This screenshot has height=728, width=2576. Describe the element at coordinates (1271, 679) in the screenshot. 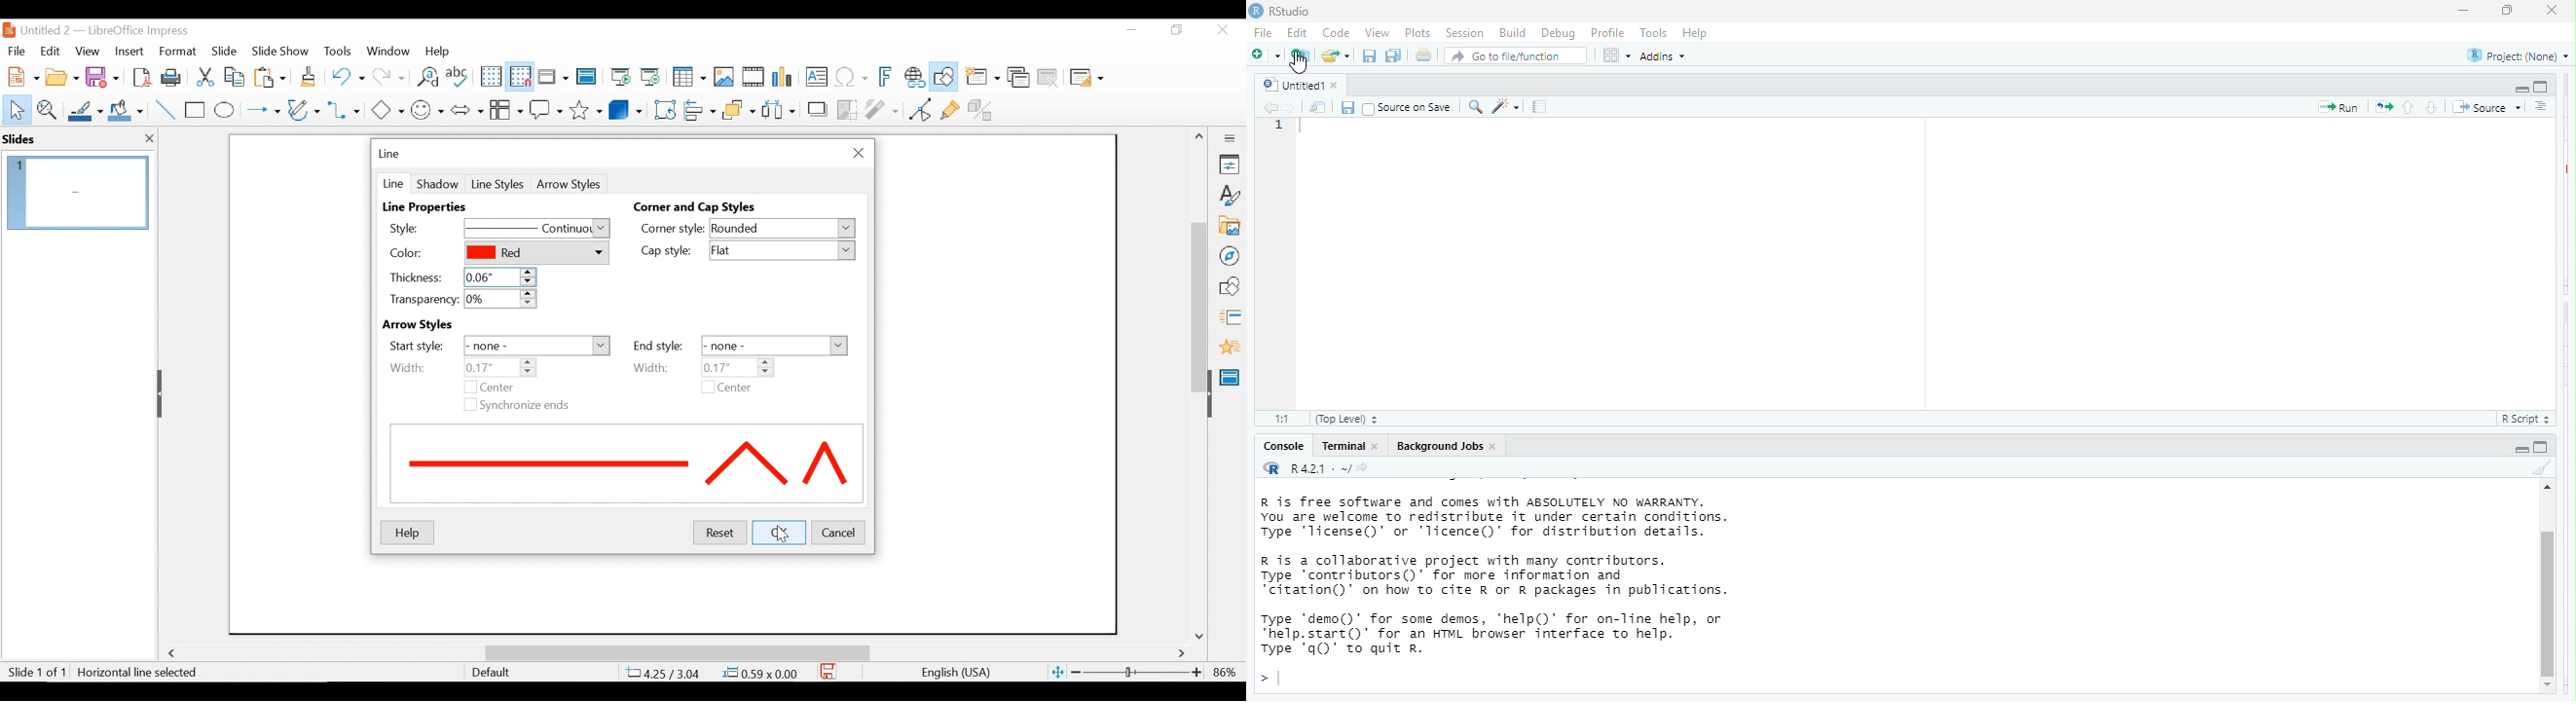

I see `typing cursor` at that location.